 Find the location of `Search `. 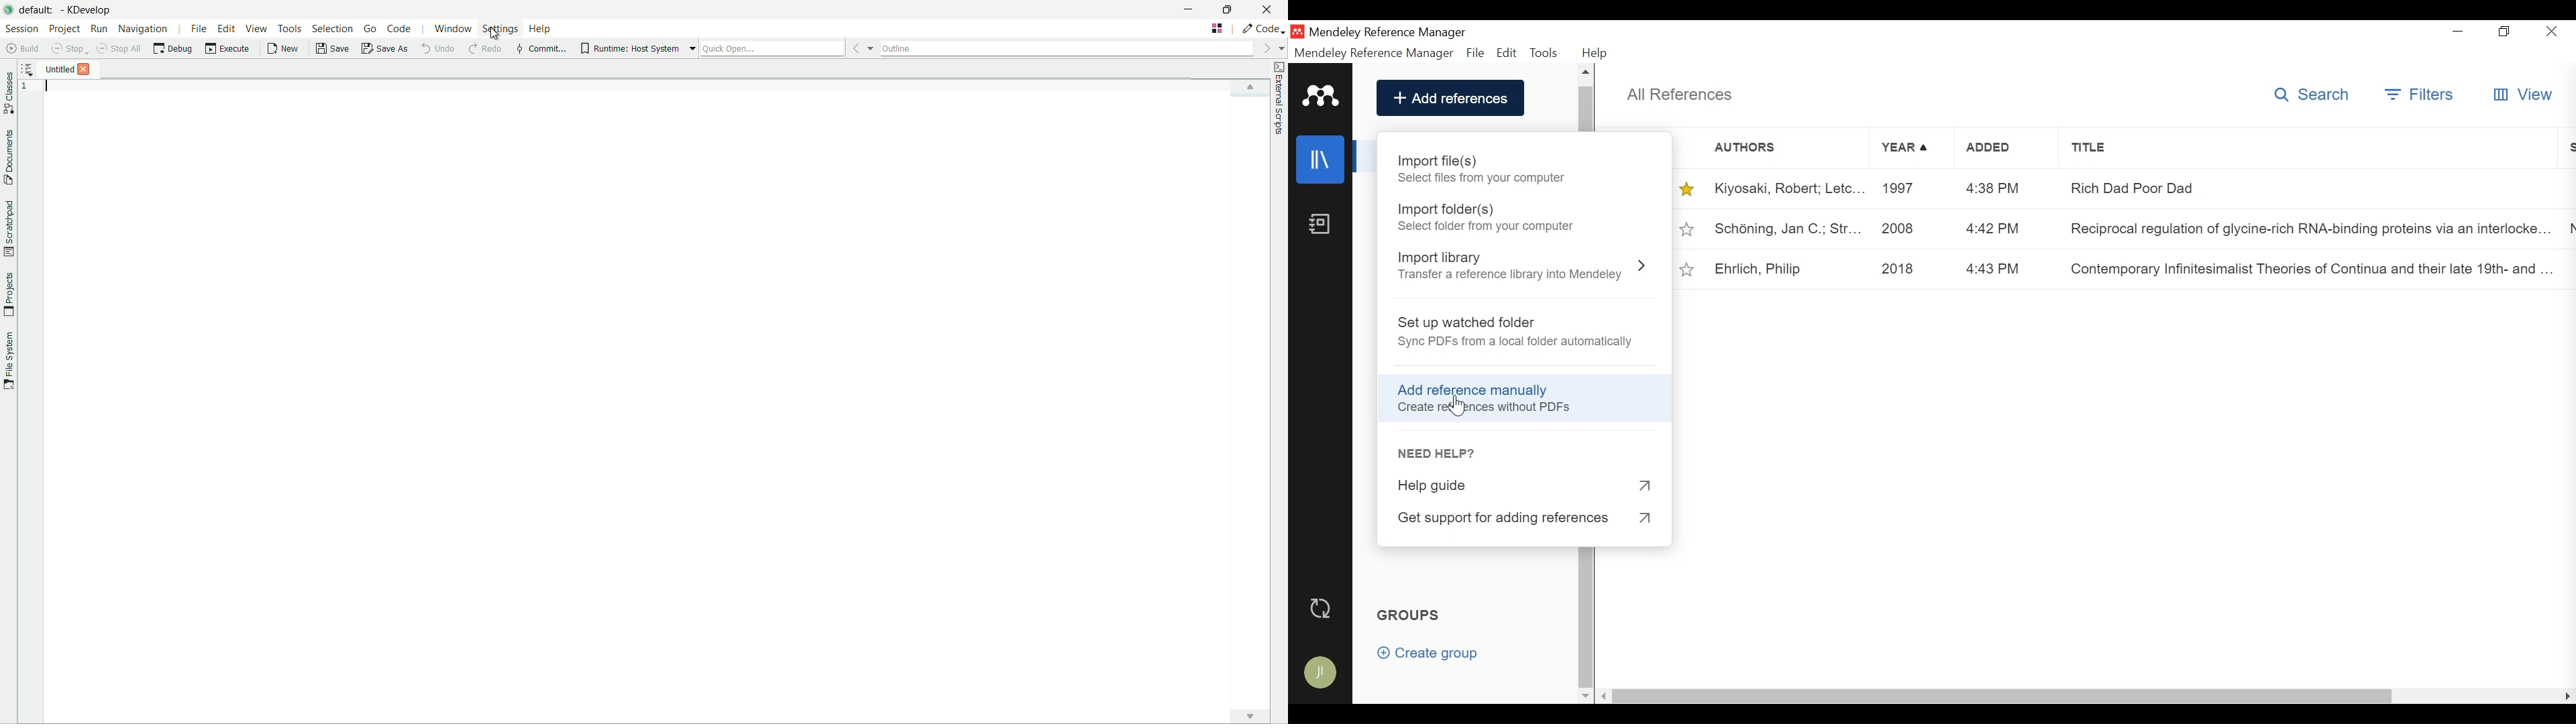

Search  is located at coordinates (2313, 95).